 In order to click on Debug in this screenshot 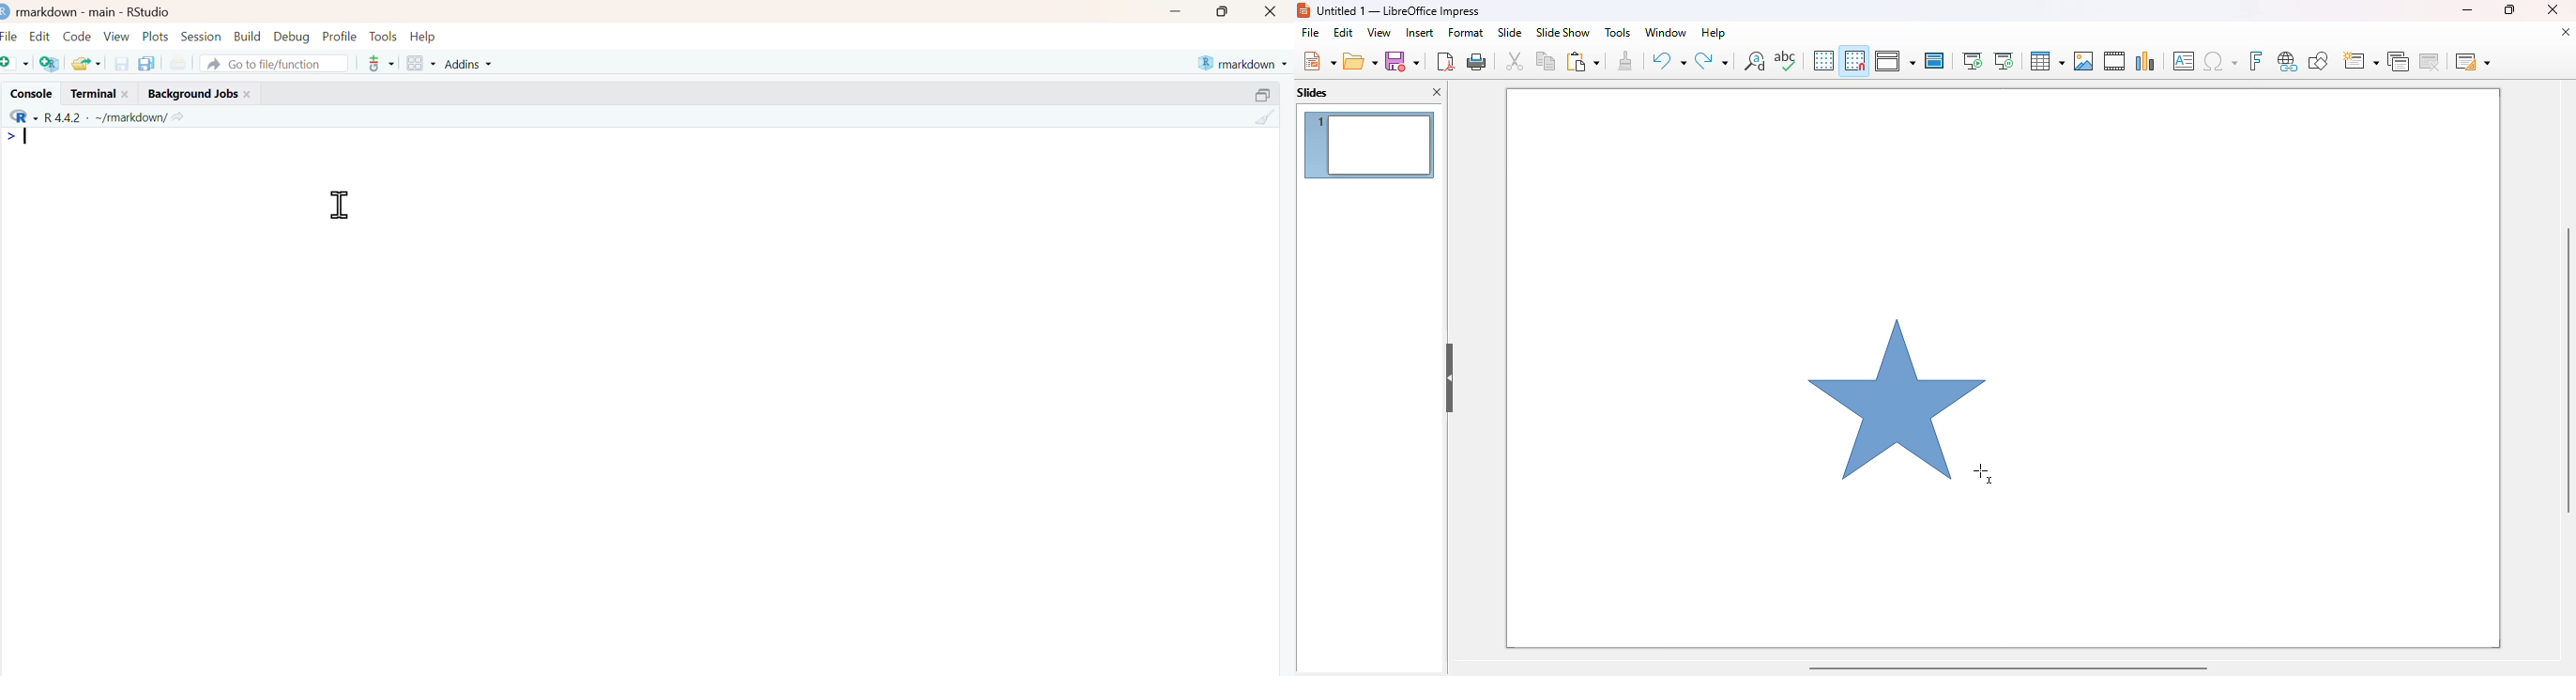, I will do `click(292, 35)`.